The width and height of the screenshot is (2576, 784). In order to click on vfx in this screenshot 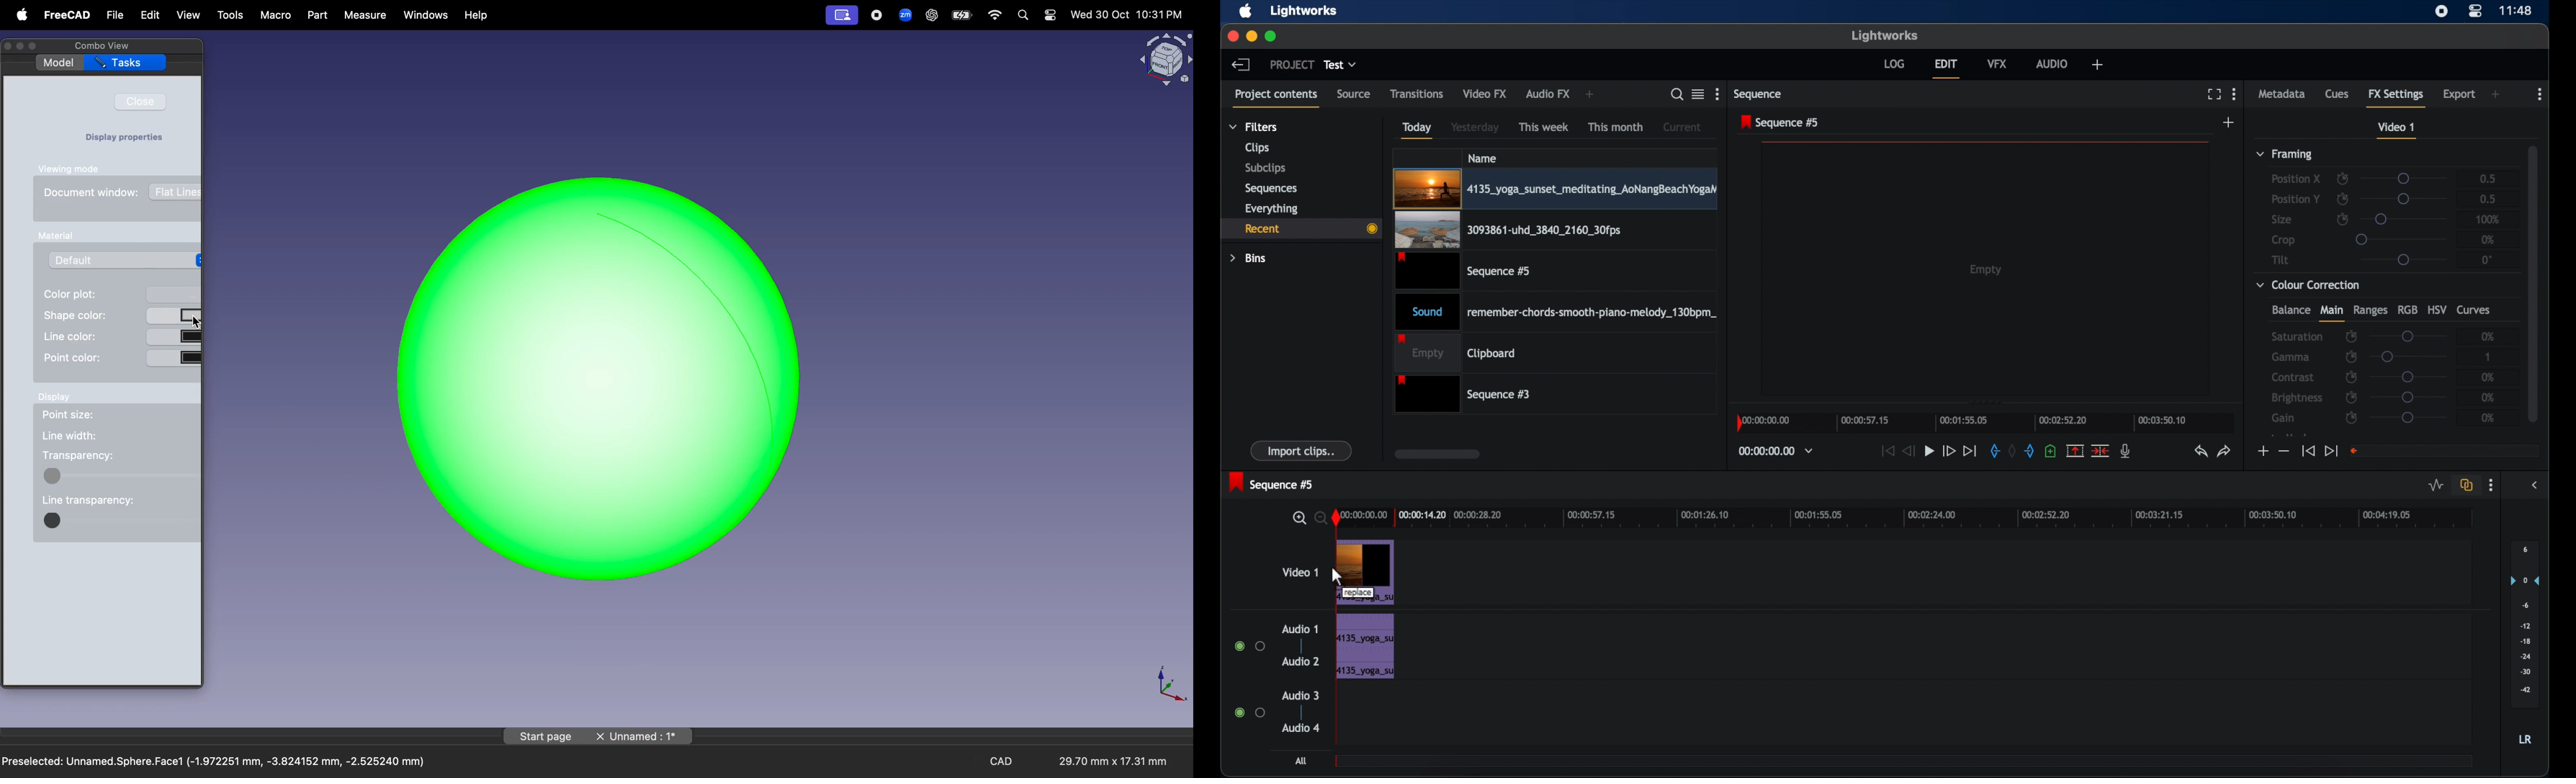, I will do `click(1998, 63)`.